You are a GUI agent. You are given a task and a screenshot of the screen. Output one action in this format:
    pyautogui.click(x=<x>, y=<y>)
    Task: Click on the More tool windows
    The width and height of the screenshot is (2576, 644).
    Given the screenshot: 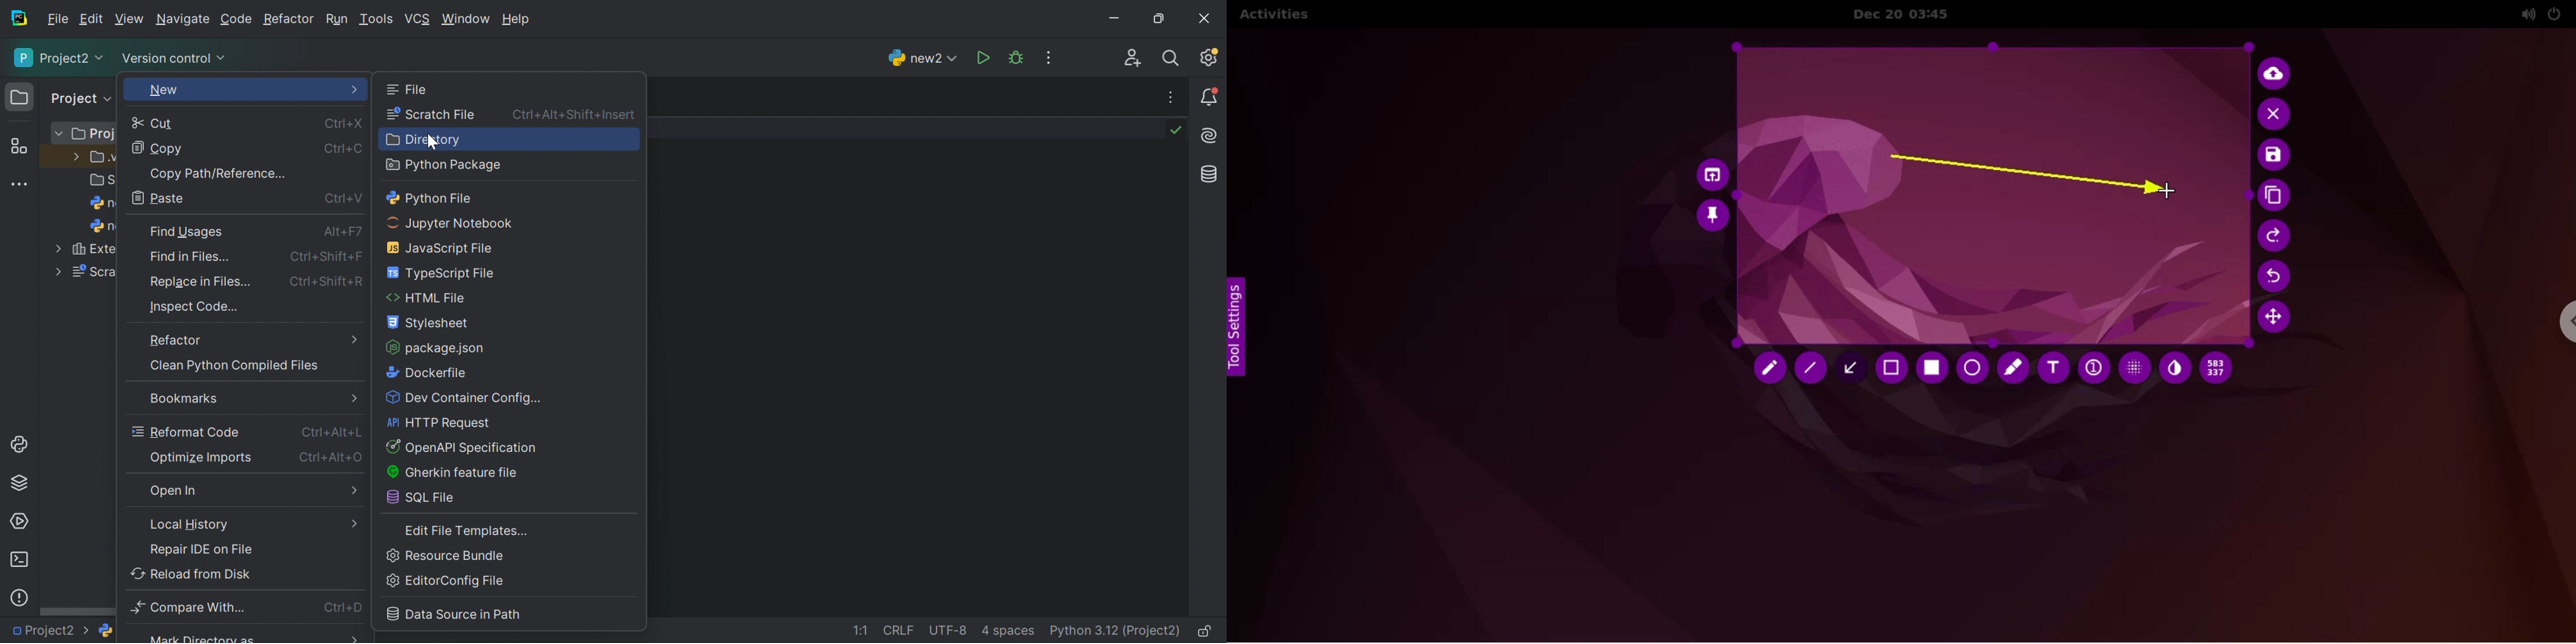 What is the action you would take?
    pyautogui.click(x=19, y=185)
    